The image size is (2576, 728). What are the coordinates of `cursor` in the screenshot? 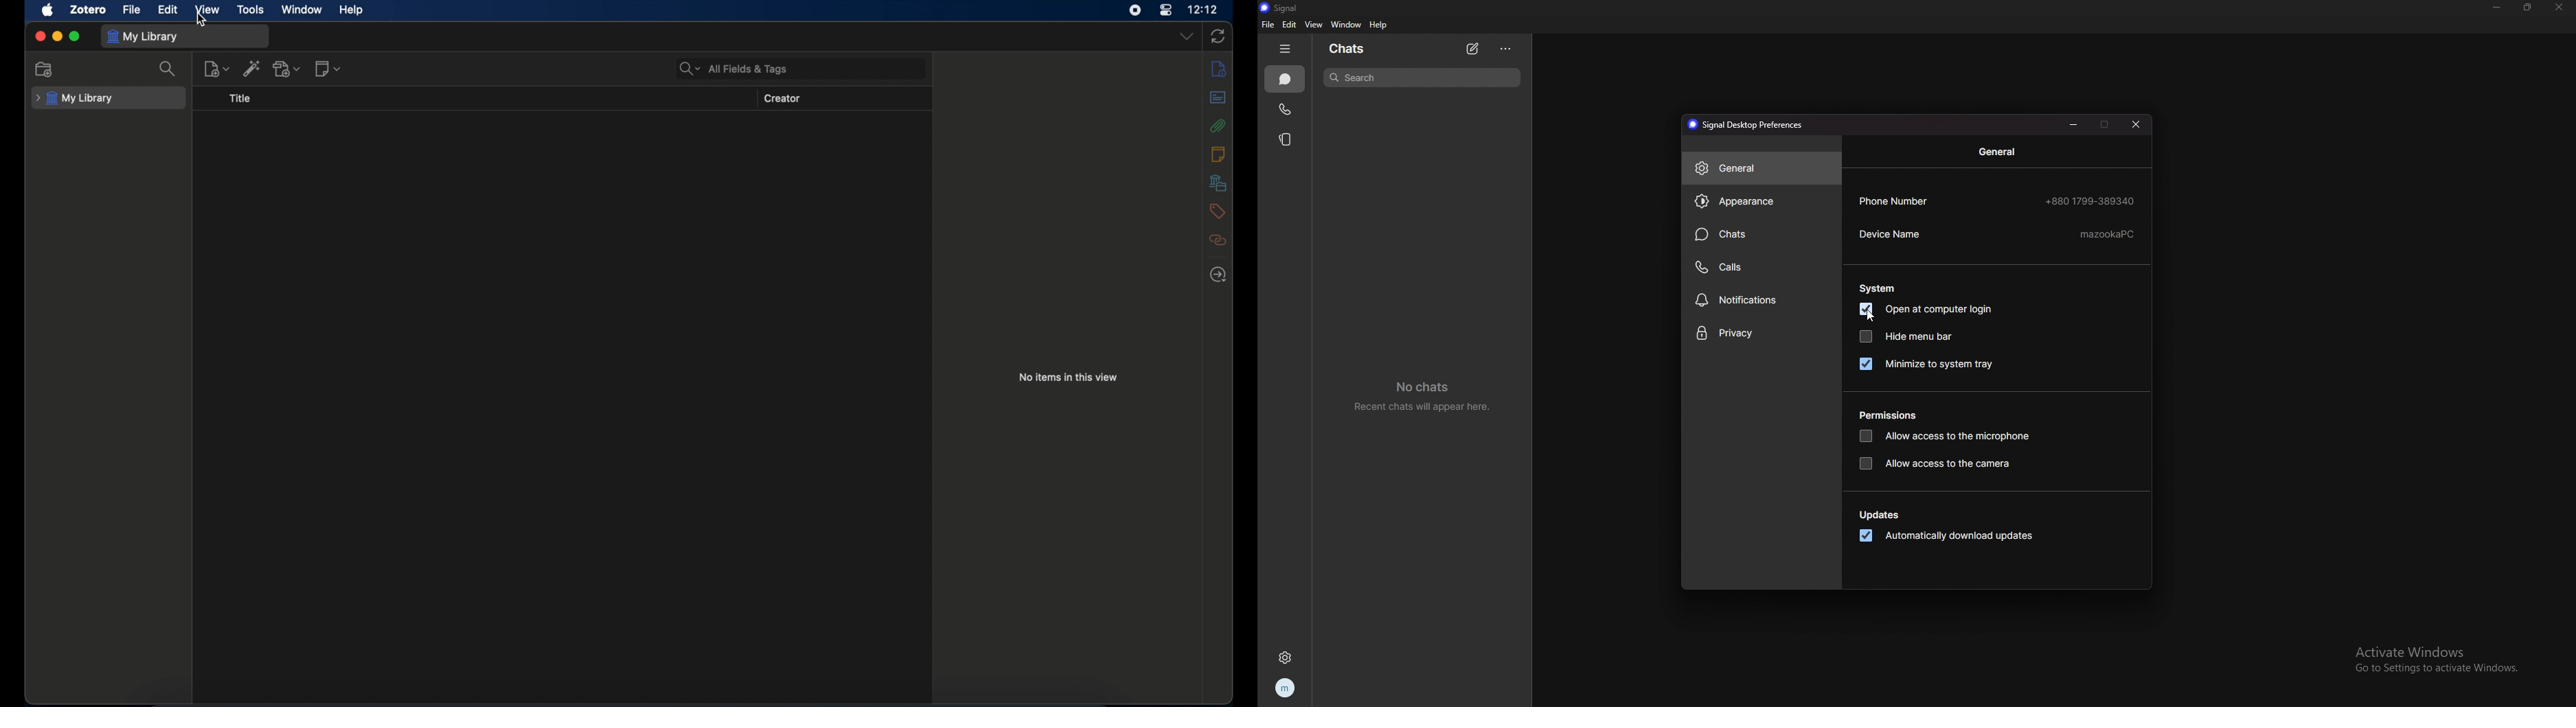 It's located at (1872, 318).